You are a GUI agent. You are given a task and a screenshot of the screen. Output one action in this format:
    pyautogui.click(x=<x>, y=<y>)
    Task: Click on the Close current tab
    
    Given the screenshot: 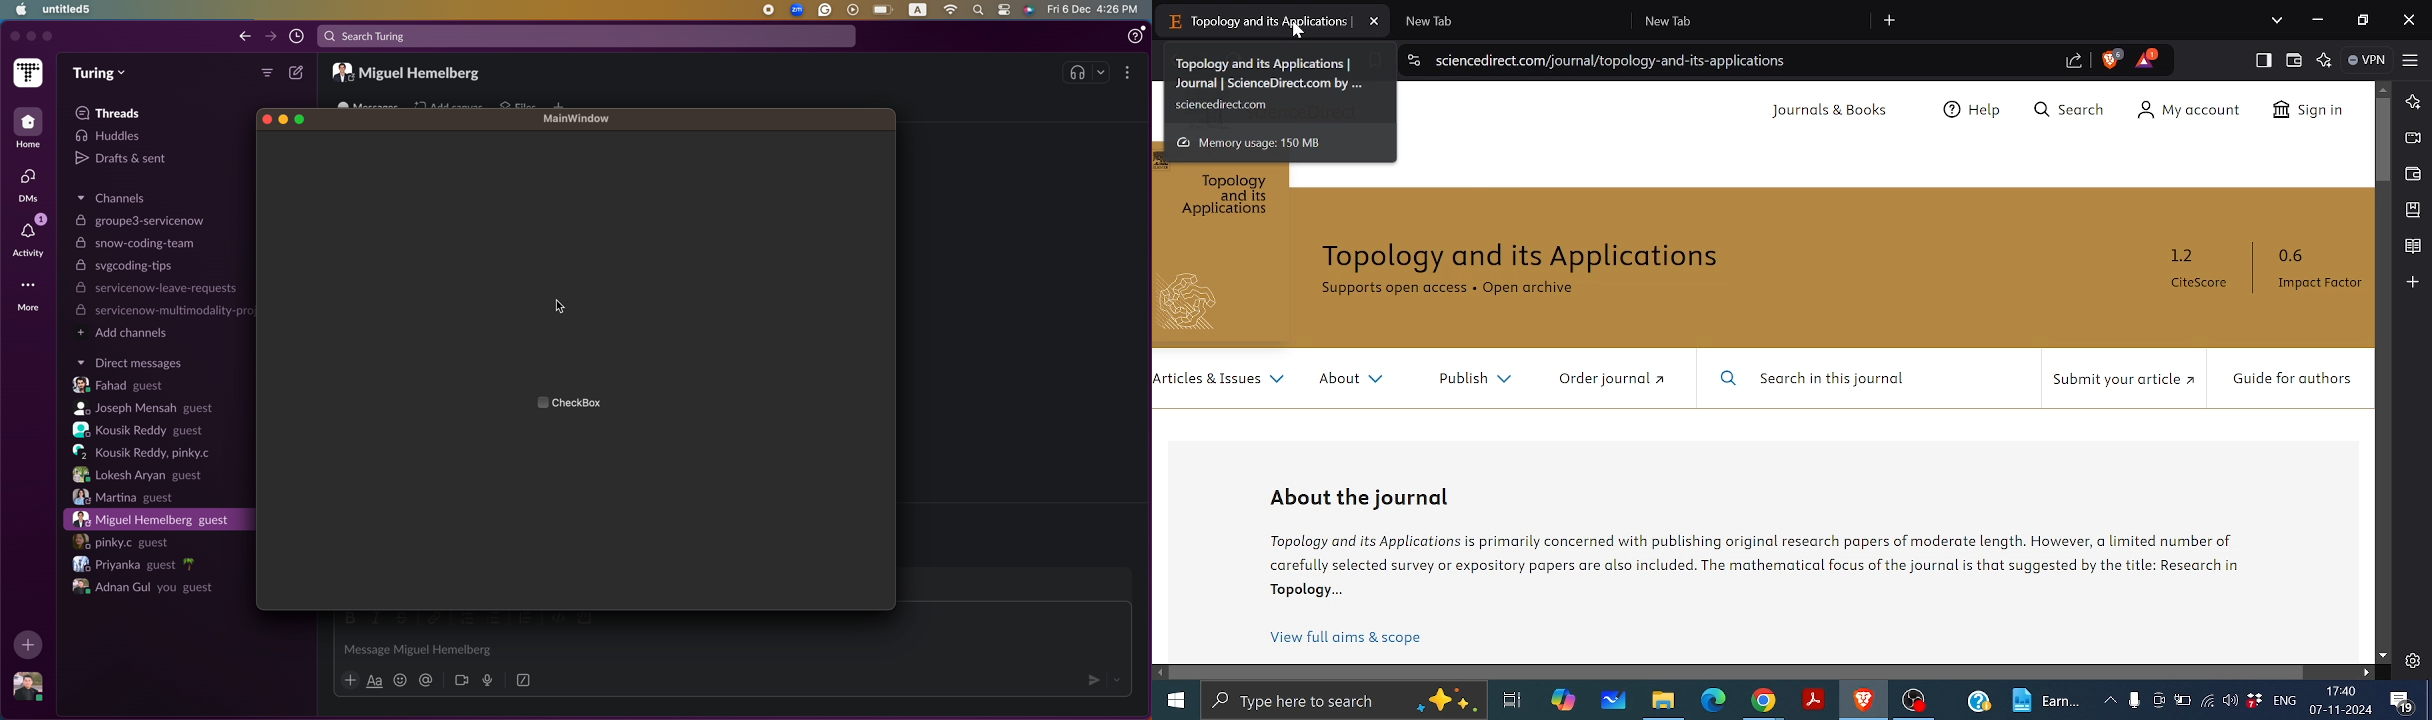 What is the action you would take?
    pyautogui.click(x=1374, y=21)
    